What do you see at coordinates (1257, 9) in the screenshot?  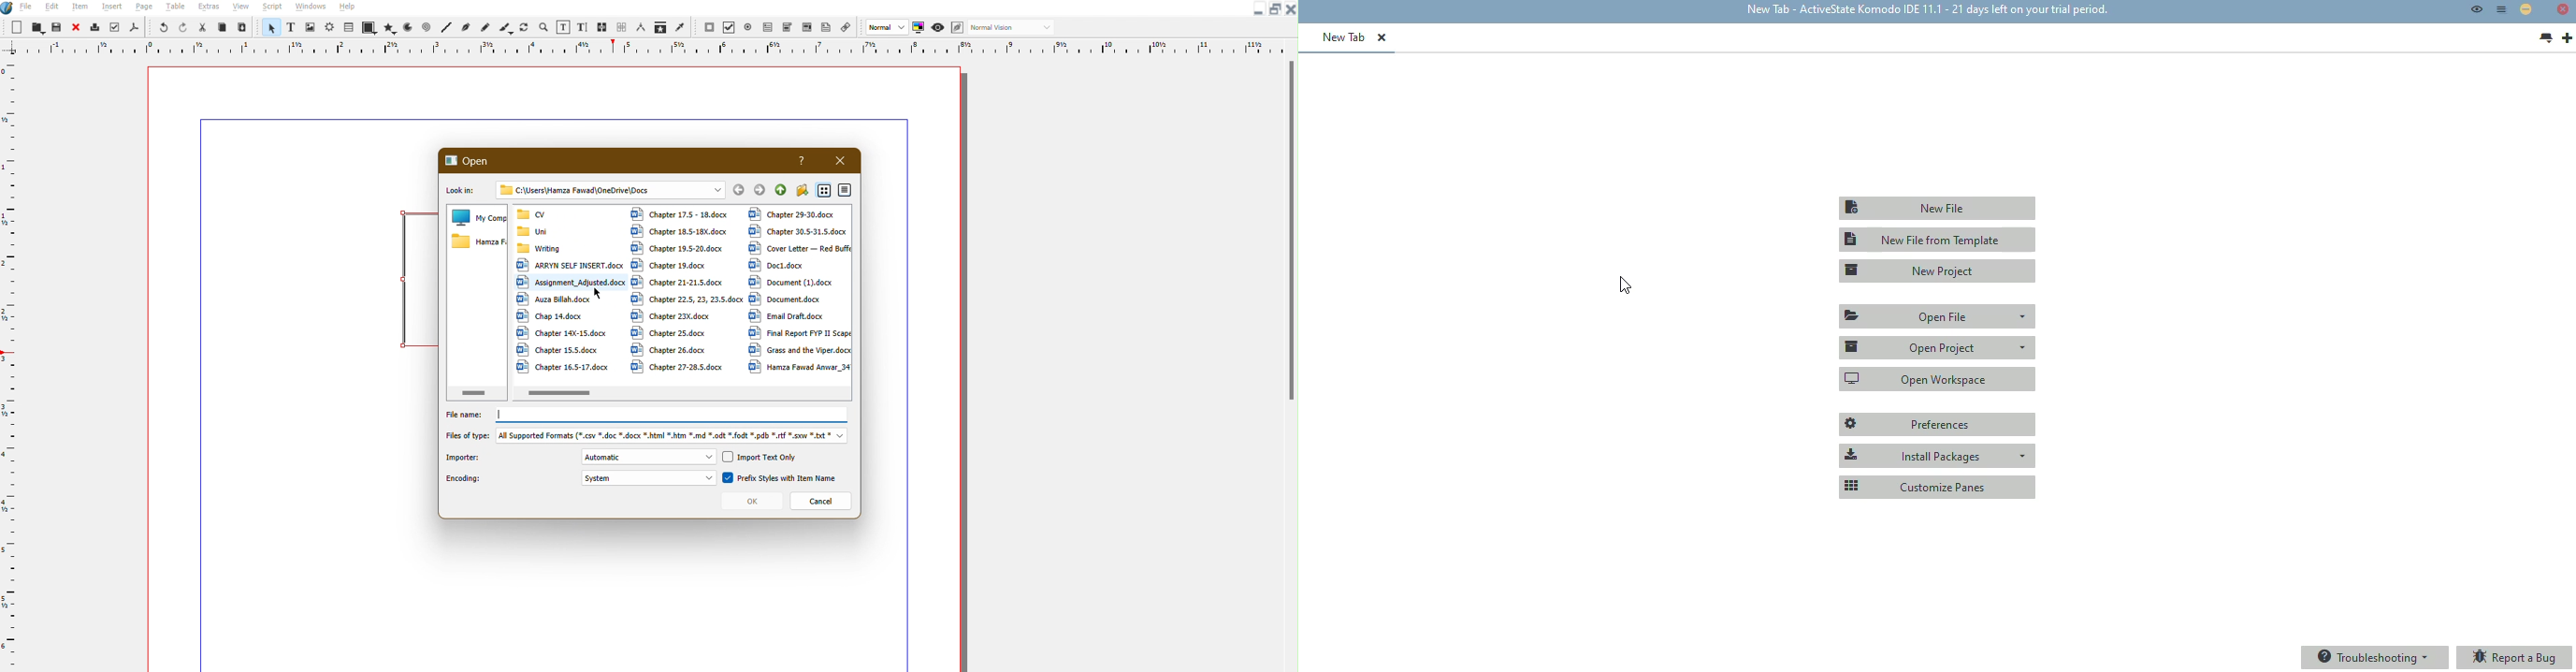 I see `Minimize` at bounding box center [1257, 9].